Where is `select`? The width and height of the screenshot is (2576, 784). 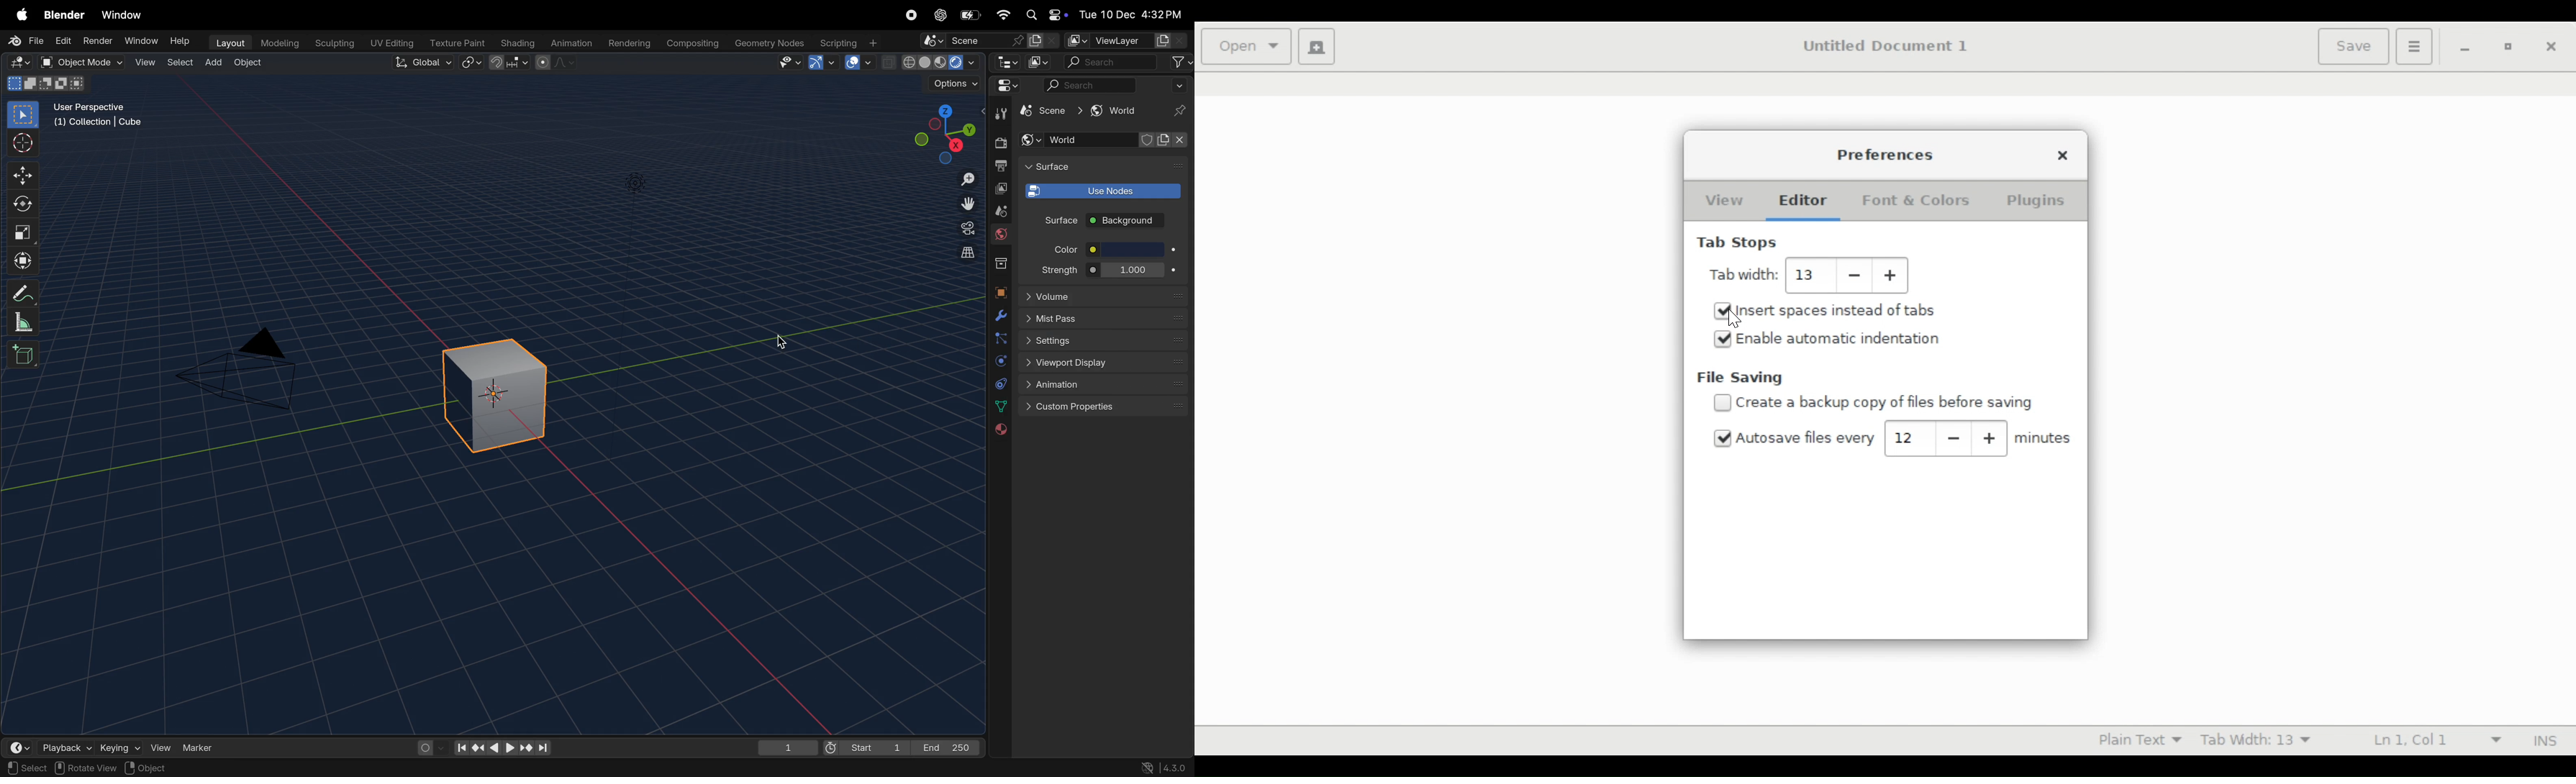 select is located at coordinates (24, 115).